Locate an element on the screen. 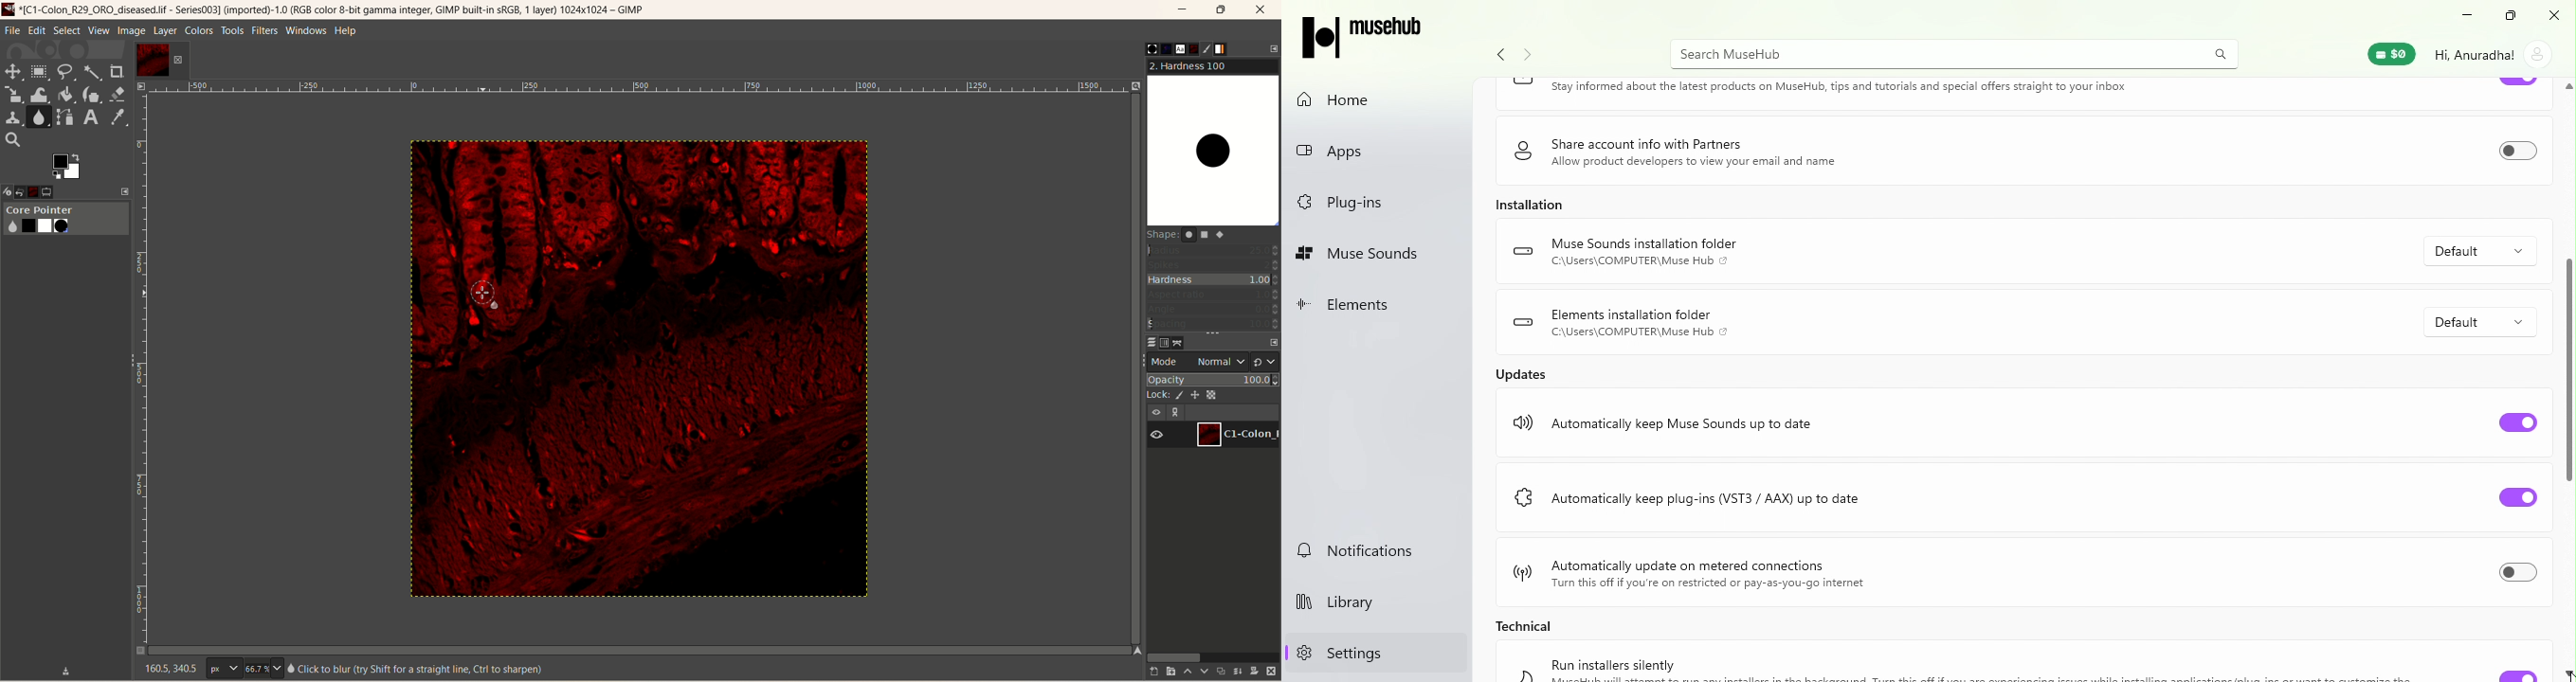 Image resolution: width=2576 pixels, height=700 pixels. text tool is located at coordinates (90, 117).